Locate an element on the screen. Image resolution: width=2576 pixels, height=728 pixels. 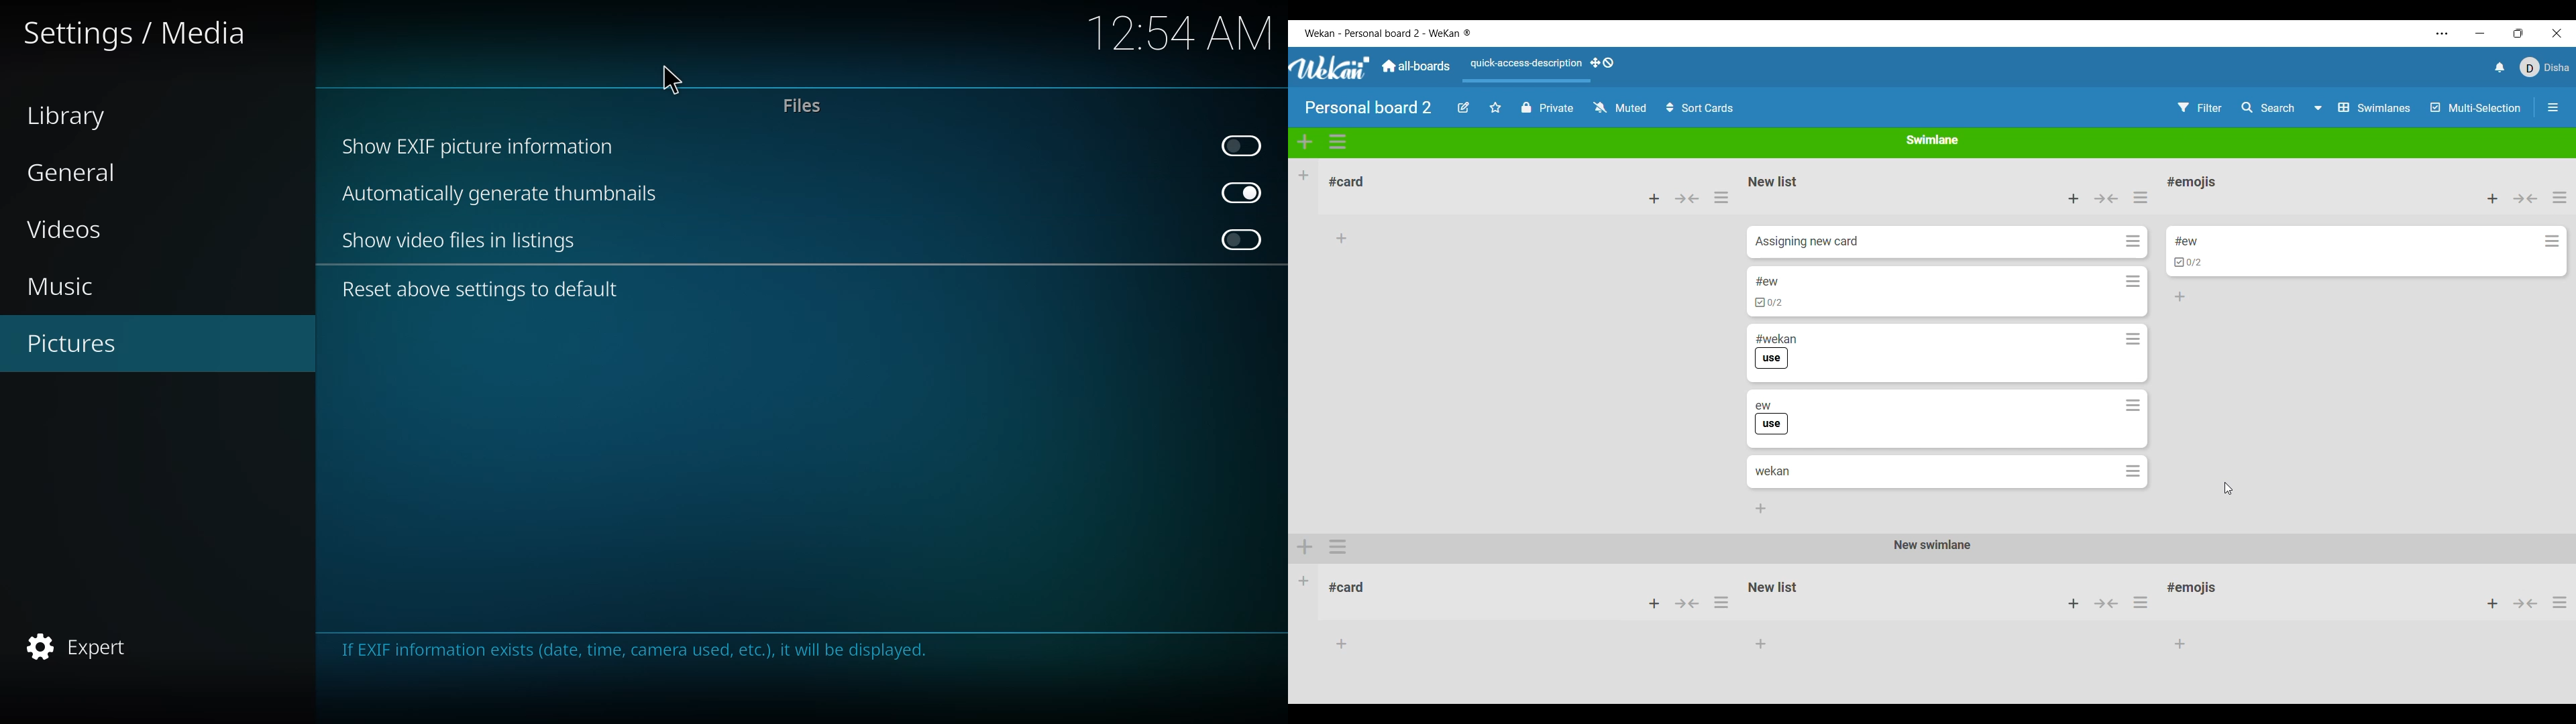
Name of list is located at coordinates (1774, 180).